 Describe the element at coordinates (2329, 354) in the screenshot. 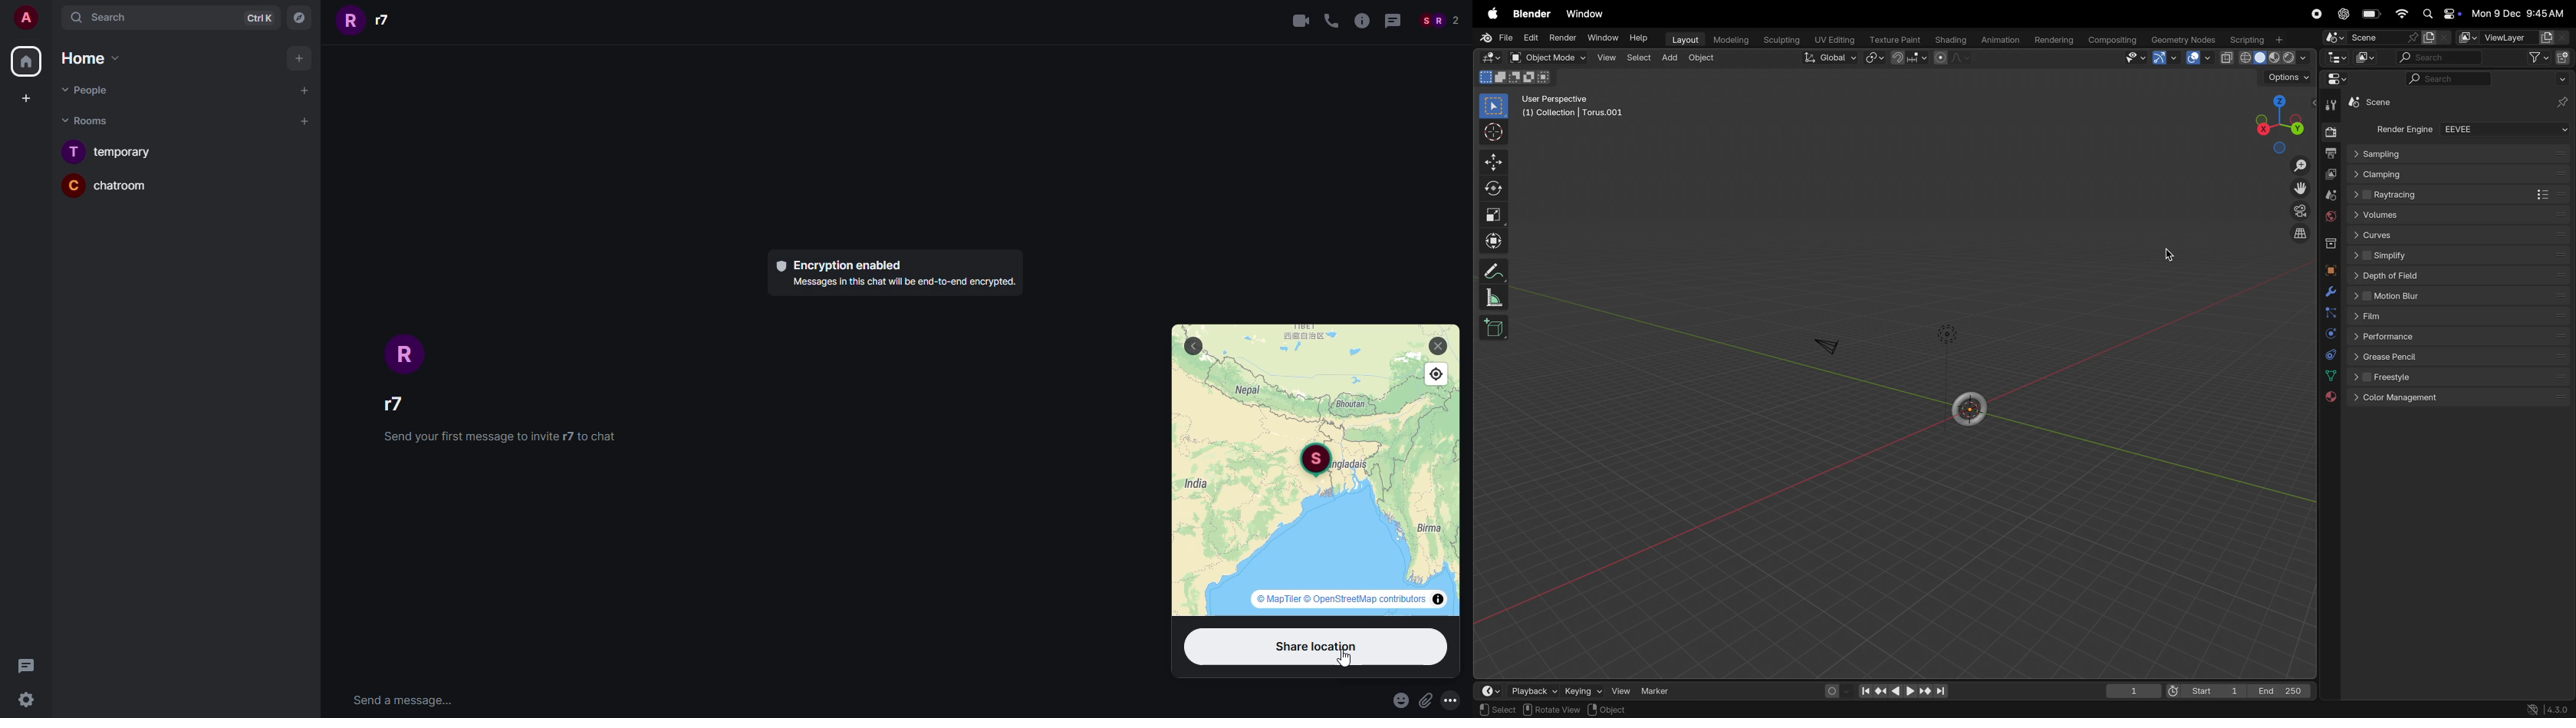

I see `constraints data physics` at that location.